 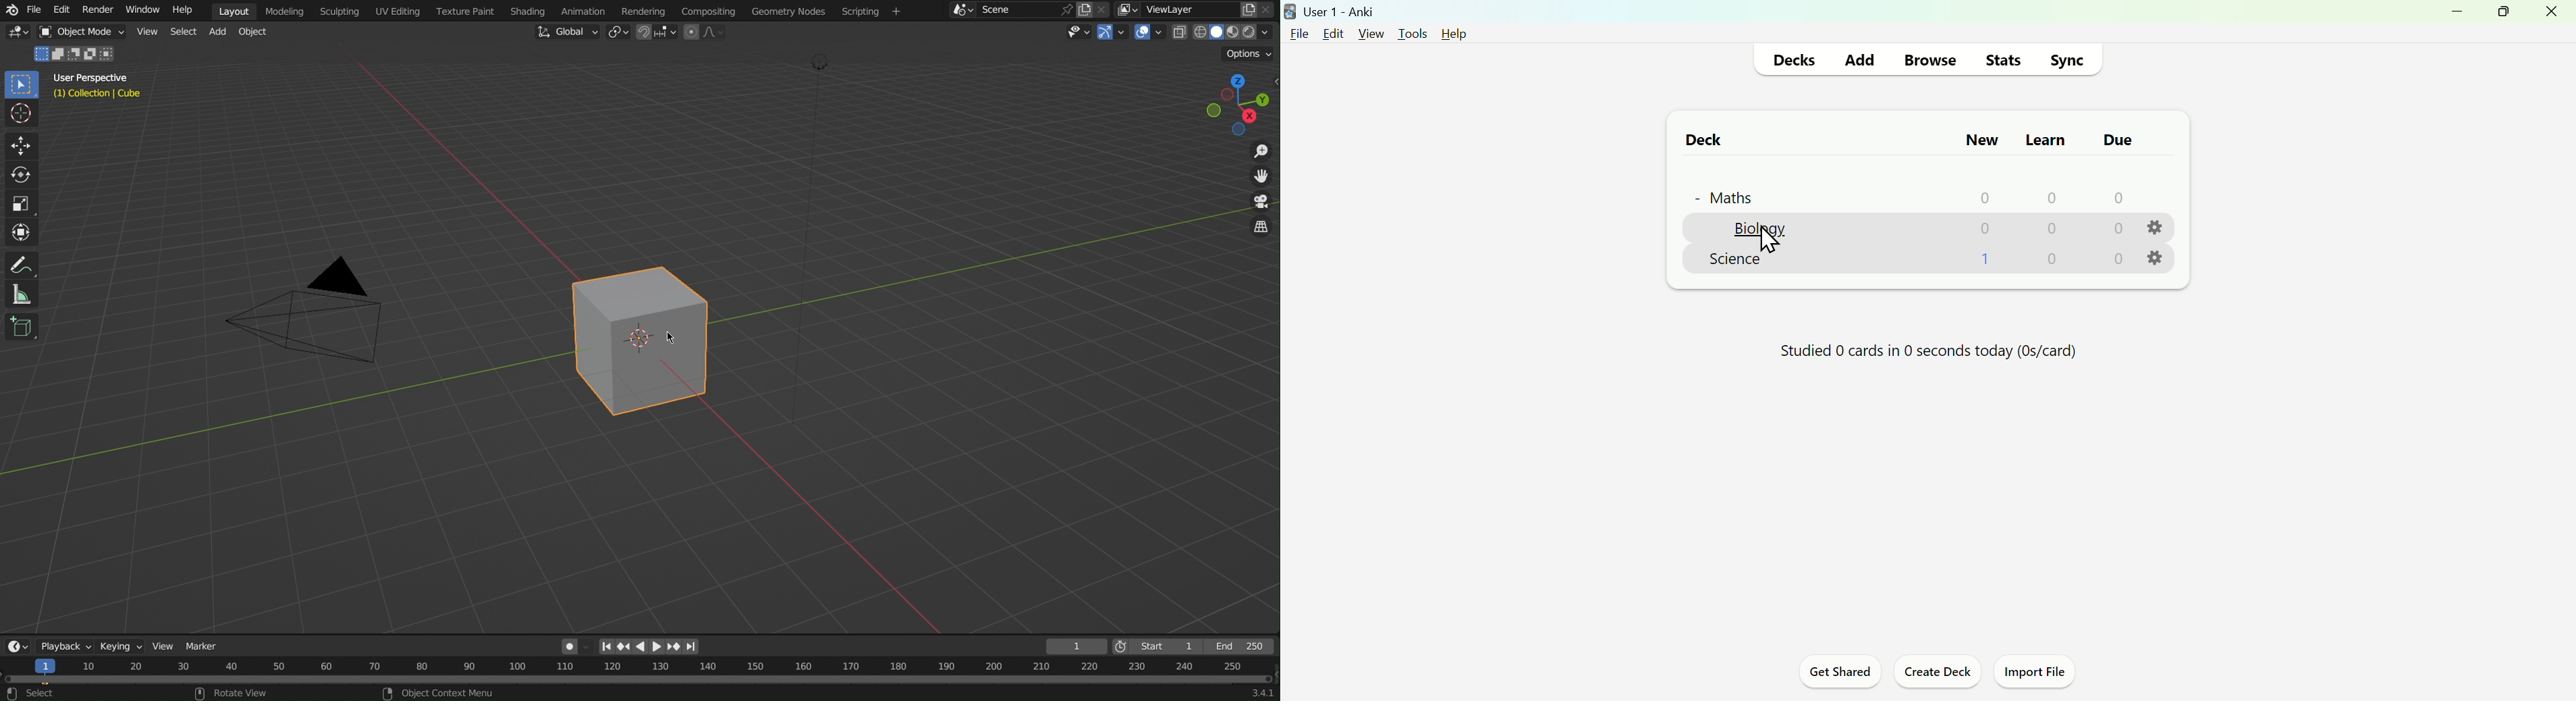 What do you see at coordinates (1927, 61) in the screenshot?
I see `Browse` at bounding box center [1927, 61].